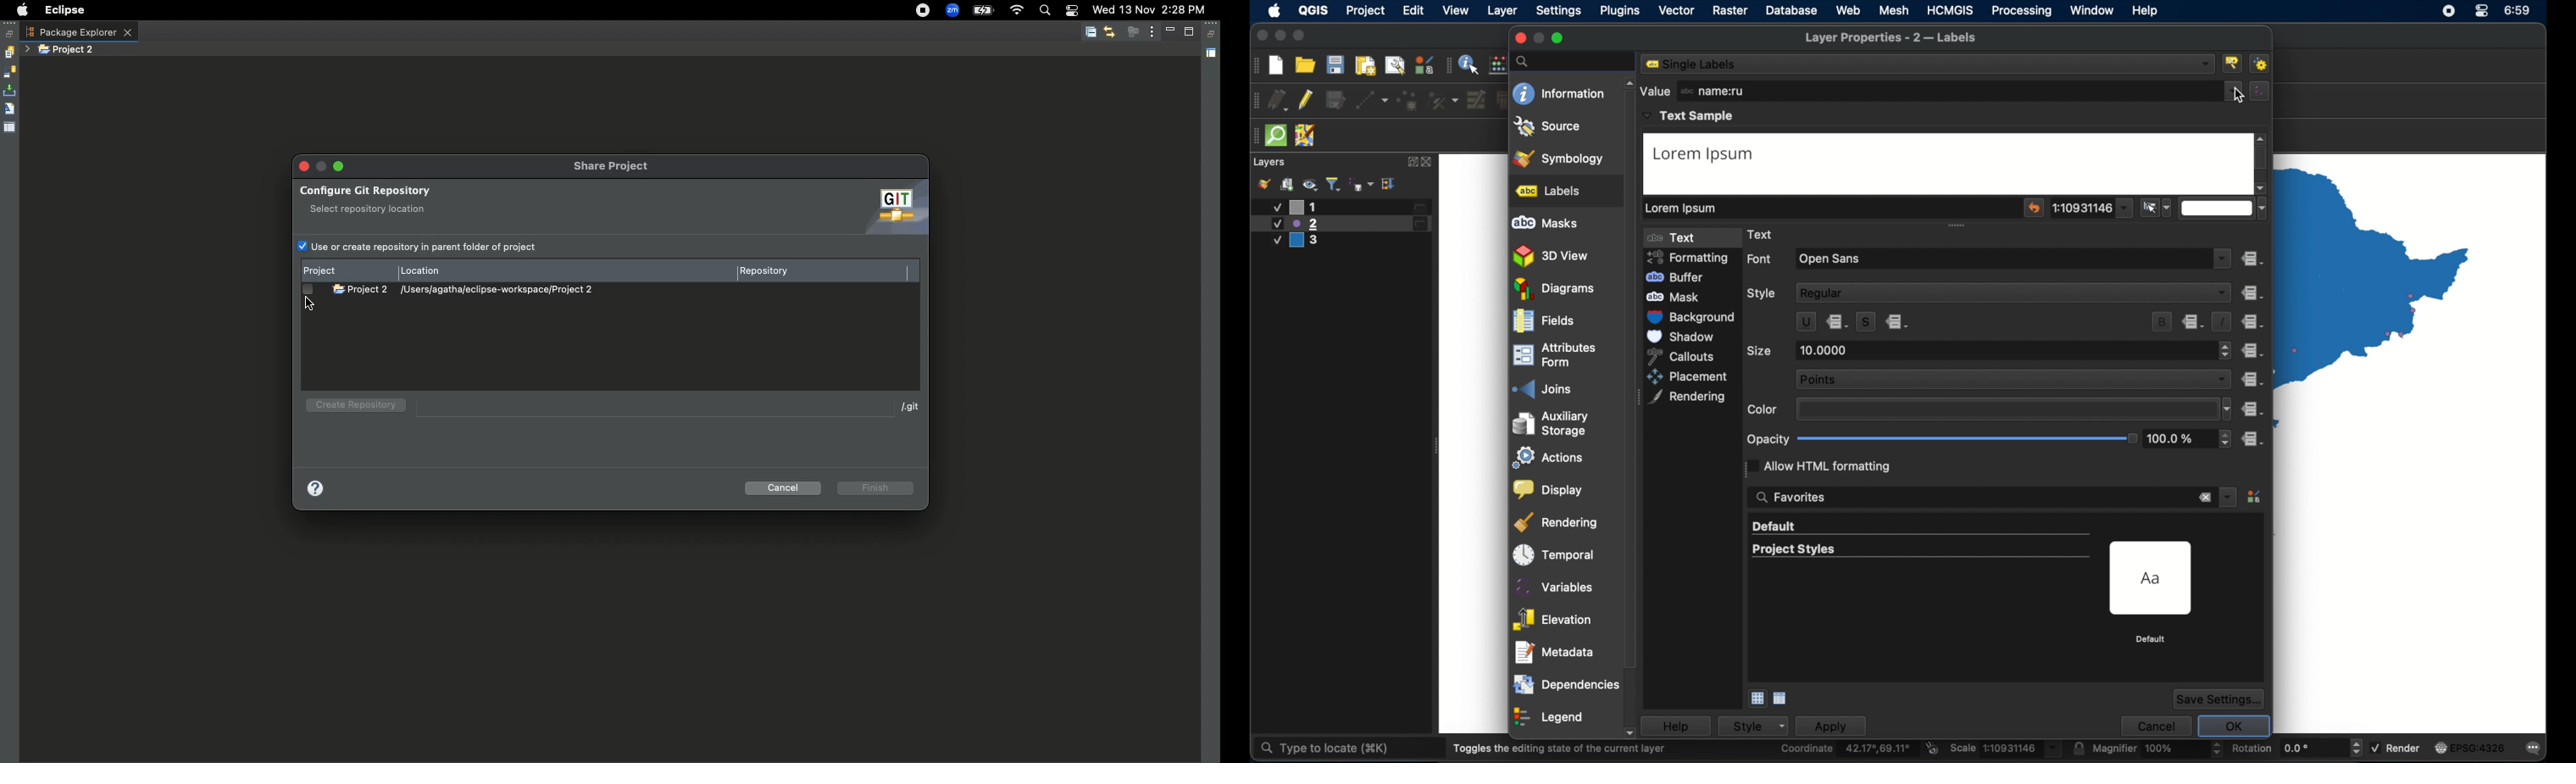 This screenshot has height=784, width=2576. What do you see at coordinates (9, 72) in the screenshot?
I see `Synchronize` at bounding box center [9, 72].